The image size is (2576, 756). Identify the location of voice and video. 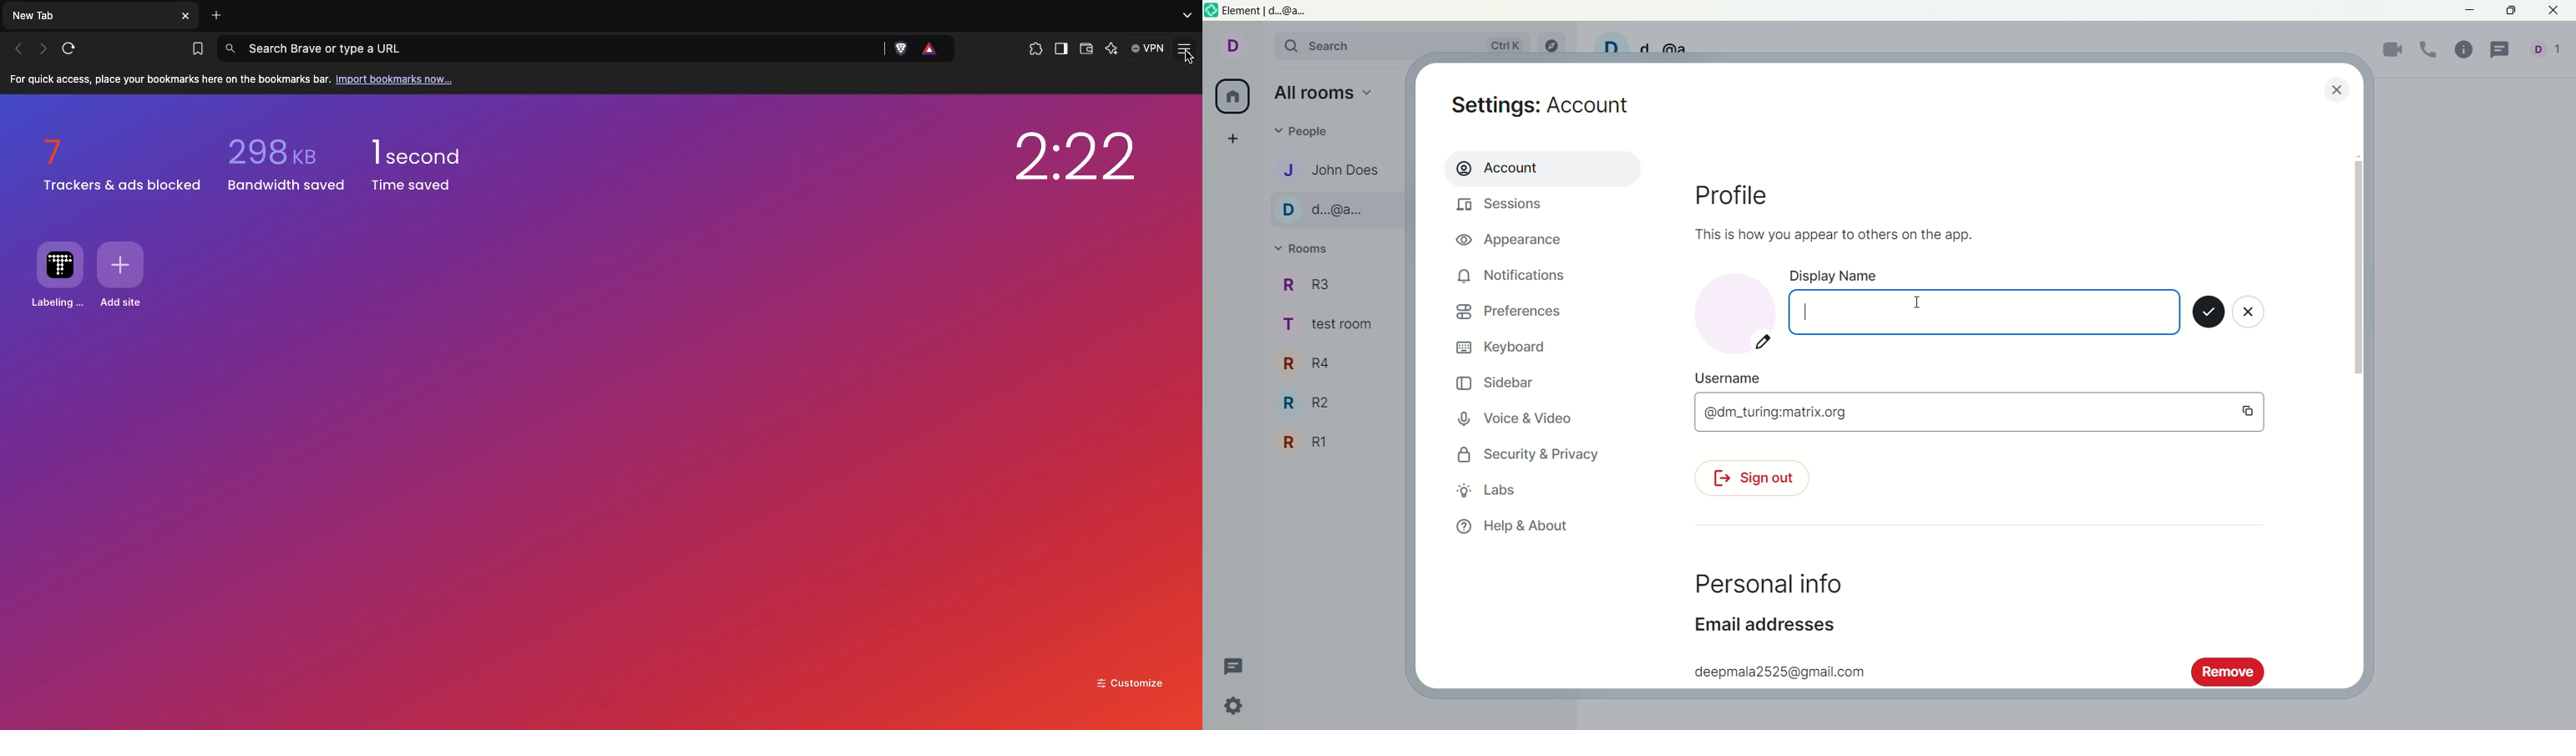
(1523, 420).